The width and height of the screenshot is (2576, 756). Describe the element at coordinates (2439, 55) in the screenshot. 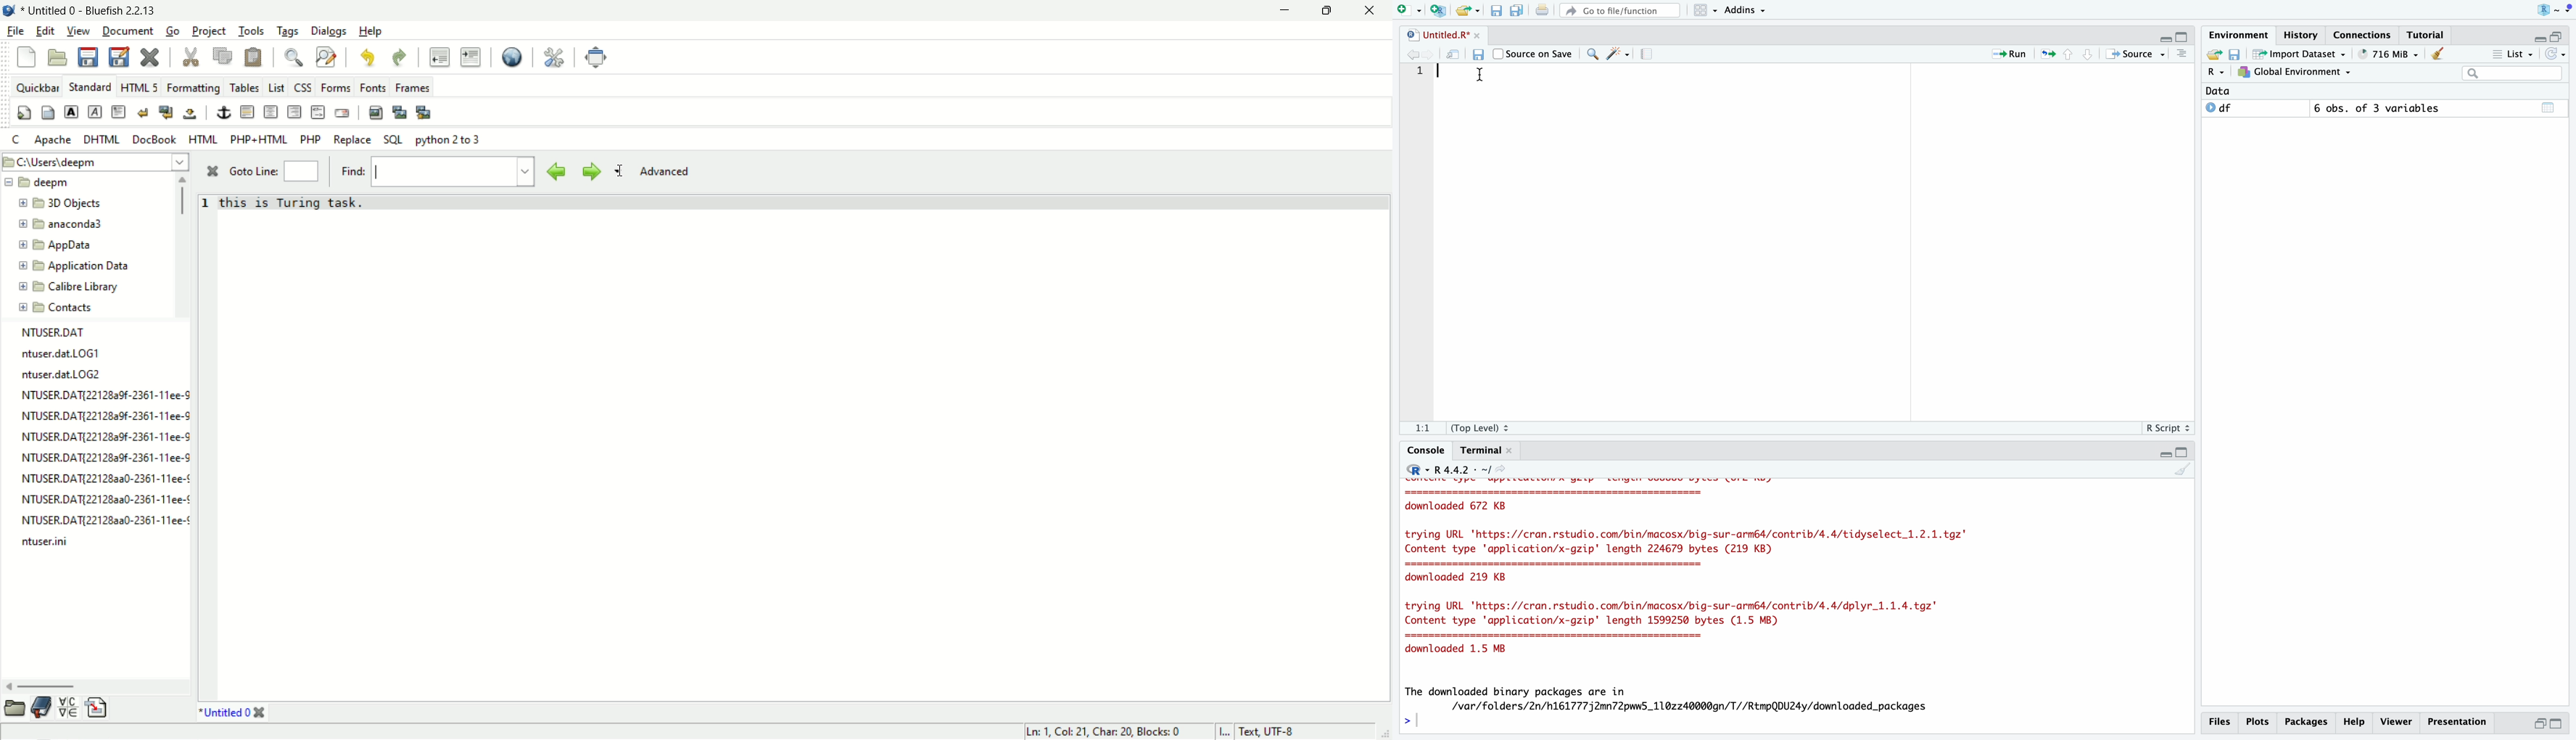

I see `Clear` at that location.